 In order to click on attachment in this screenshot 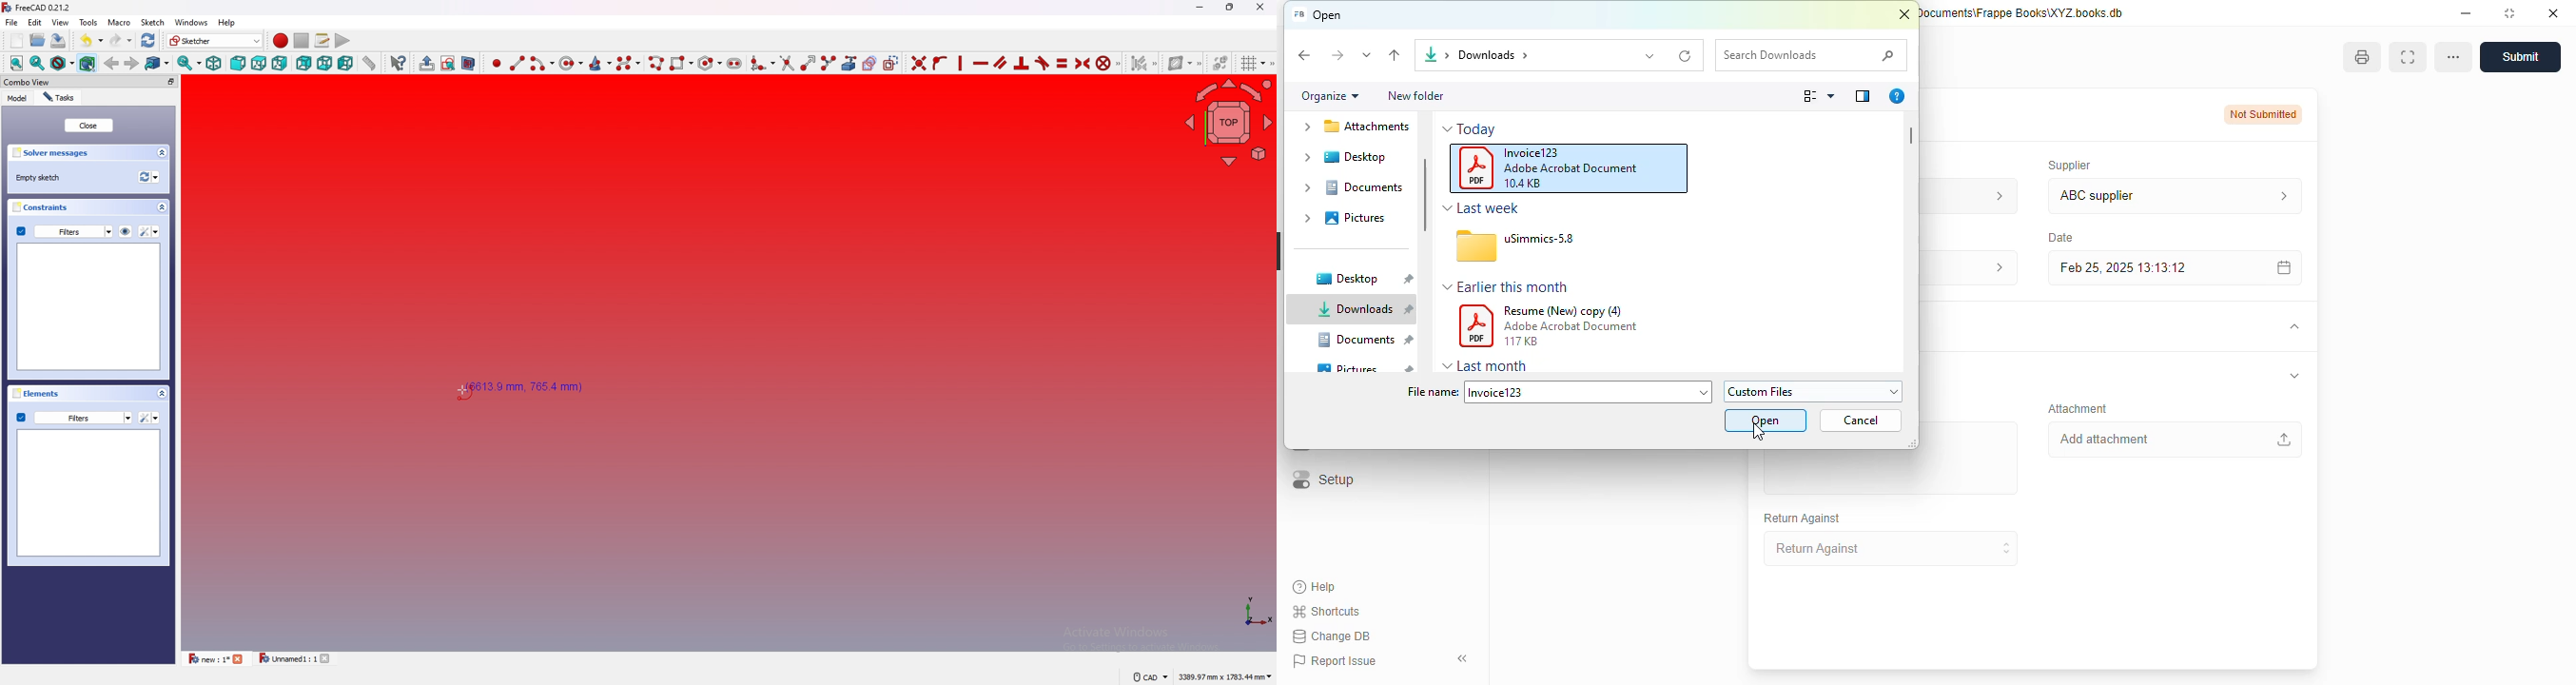, I will do `click(2078, 408)`.